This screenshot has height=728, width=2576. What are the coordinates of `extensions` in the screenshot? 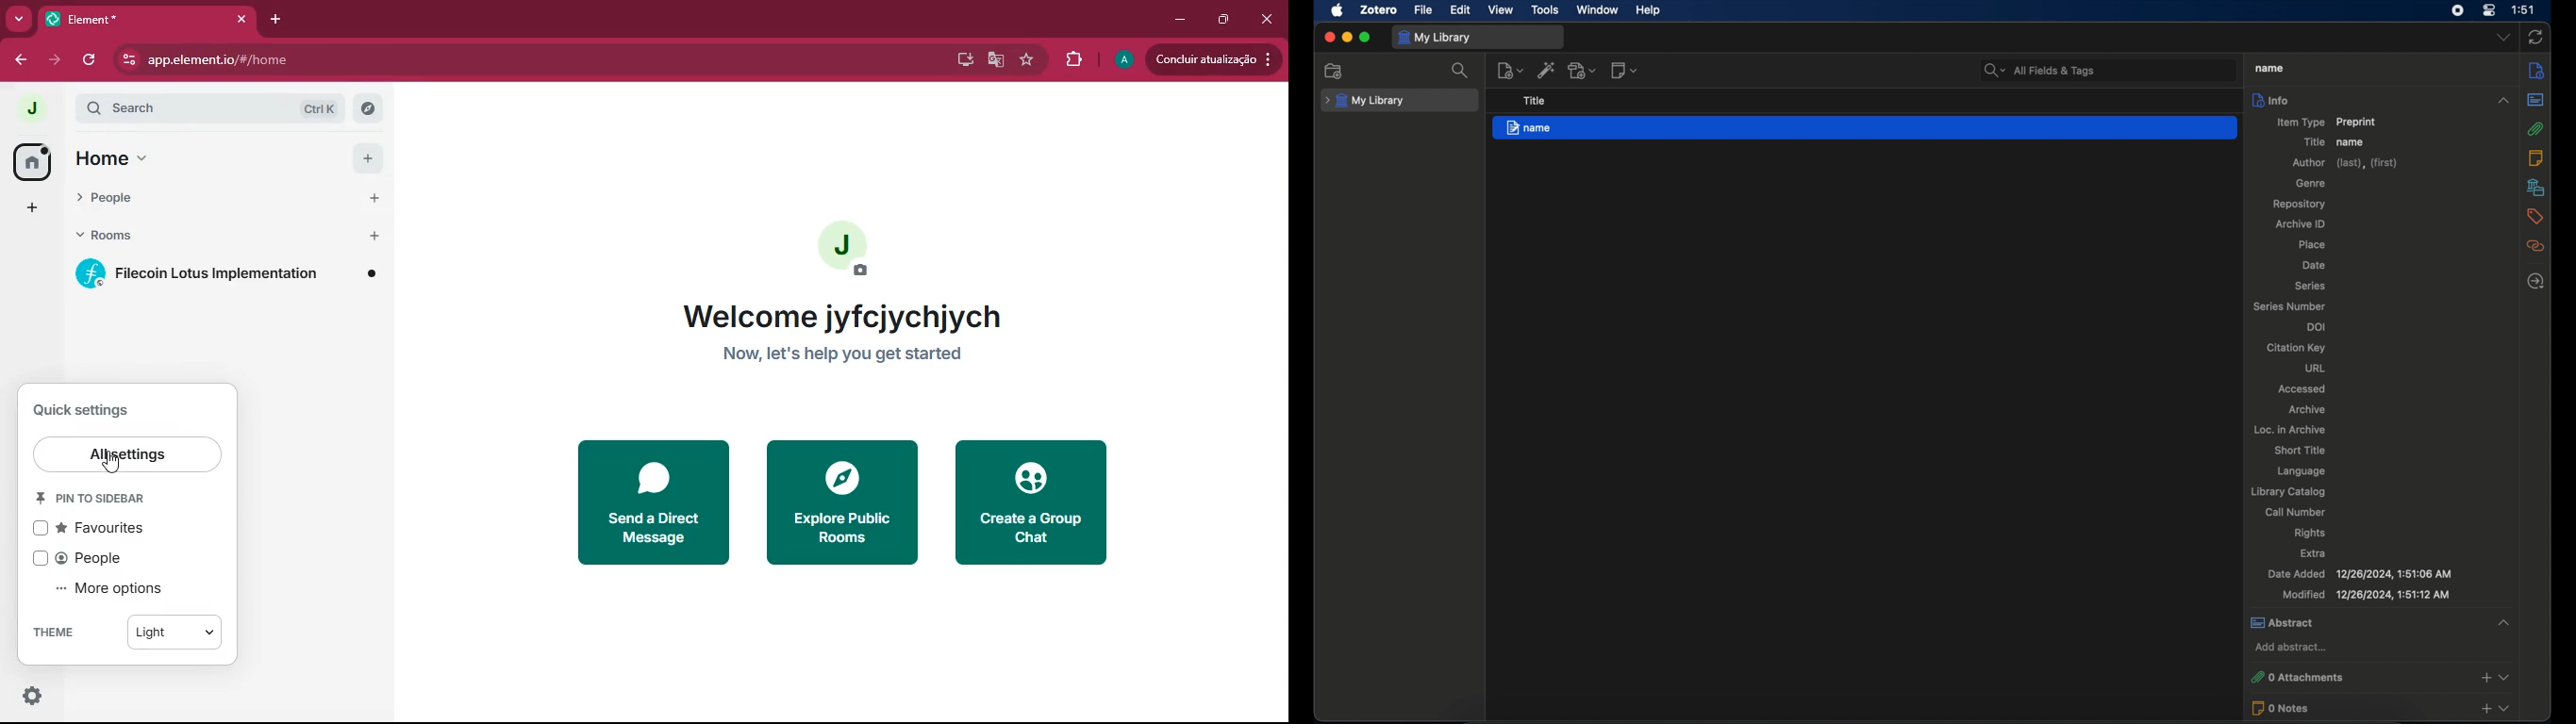 It's located at (1070, 60).